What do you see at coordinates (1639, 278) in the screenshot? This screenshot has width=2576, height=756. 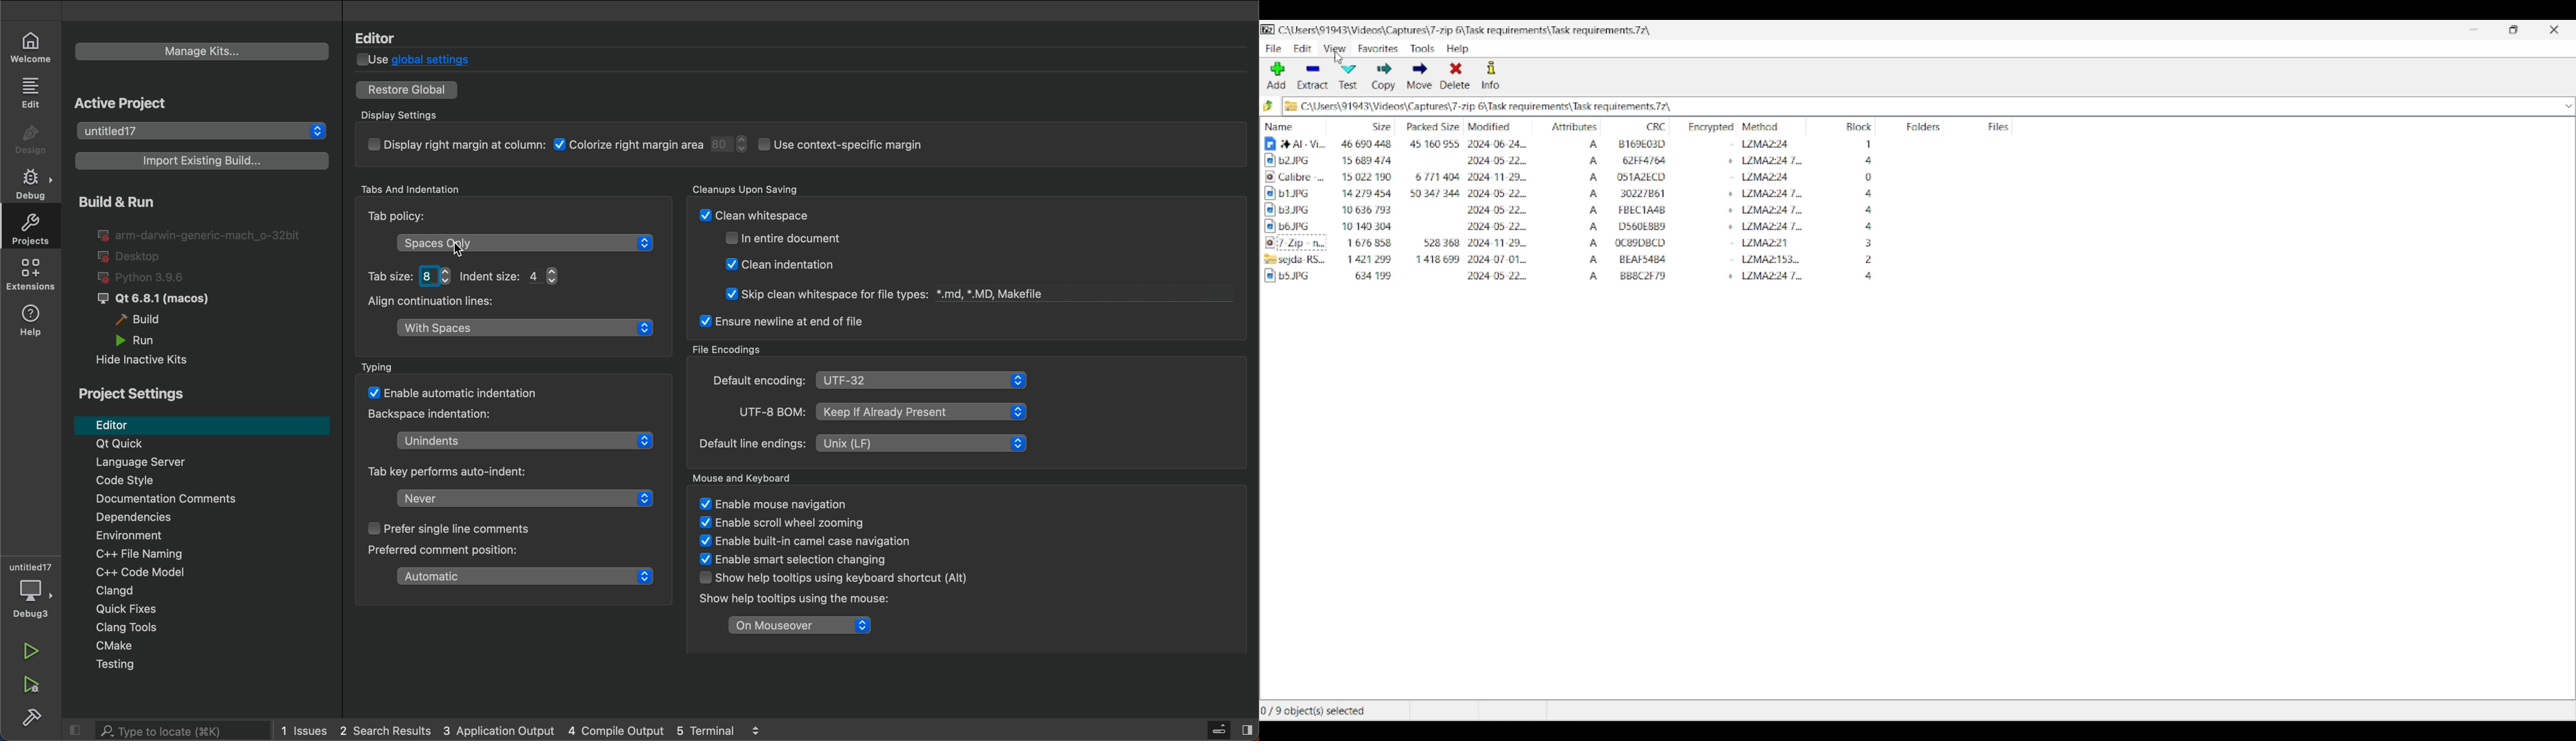 I see `file 9 and metadata` at bounding box center [1639, 278].